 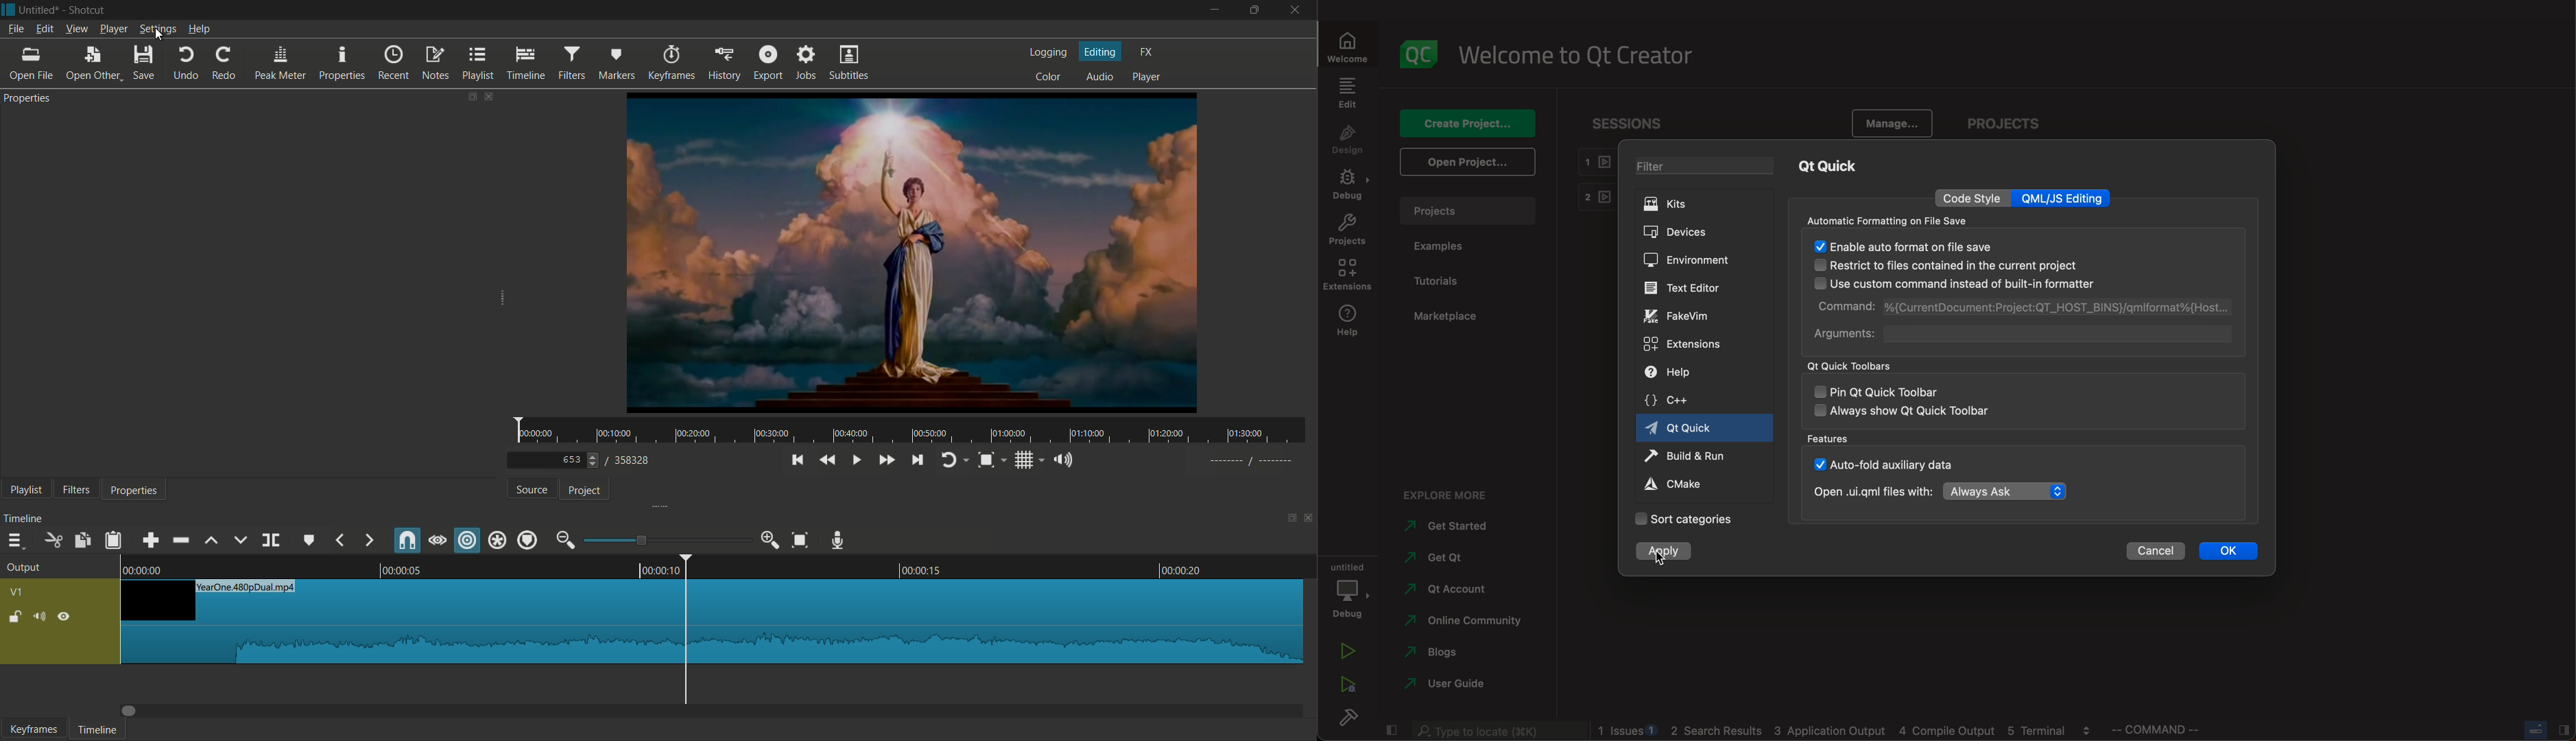 What do you see at coordinates (488, 96) in the screenshot?
I see `close properties` at bounding box center [488, 96].